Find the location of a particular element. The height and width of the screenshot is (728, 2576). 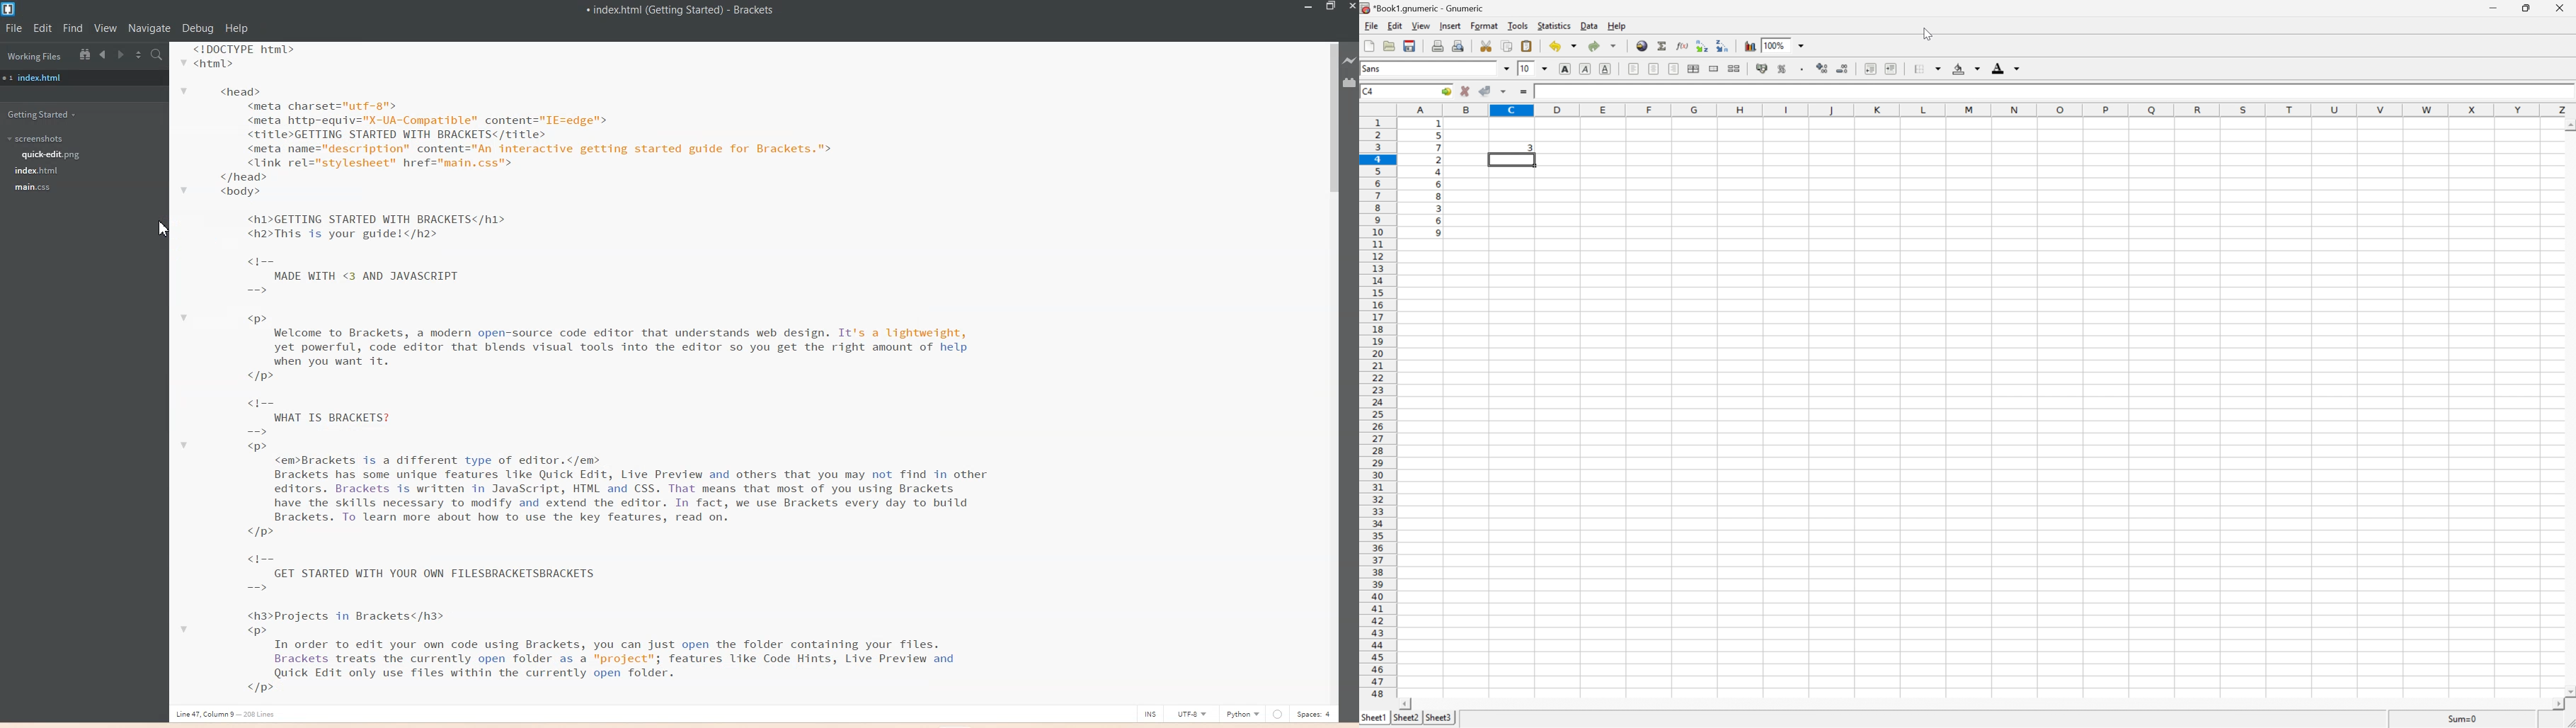

format selection as percentage is located at coordinates (1783, 69).